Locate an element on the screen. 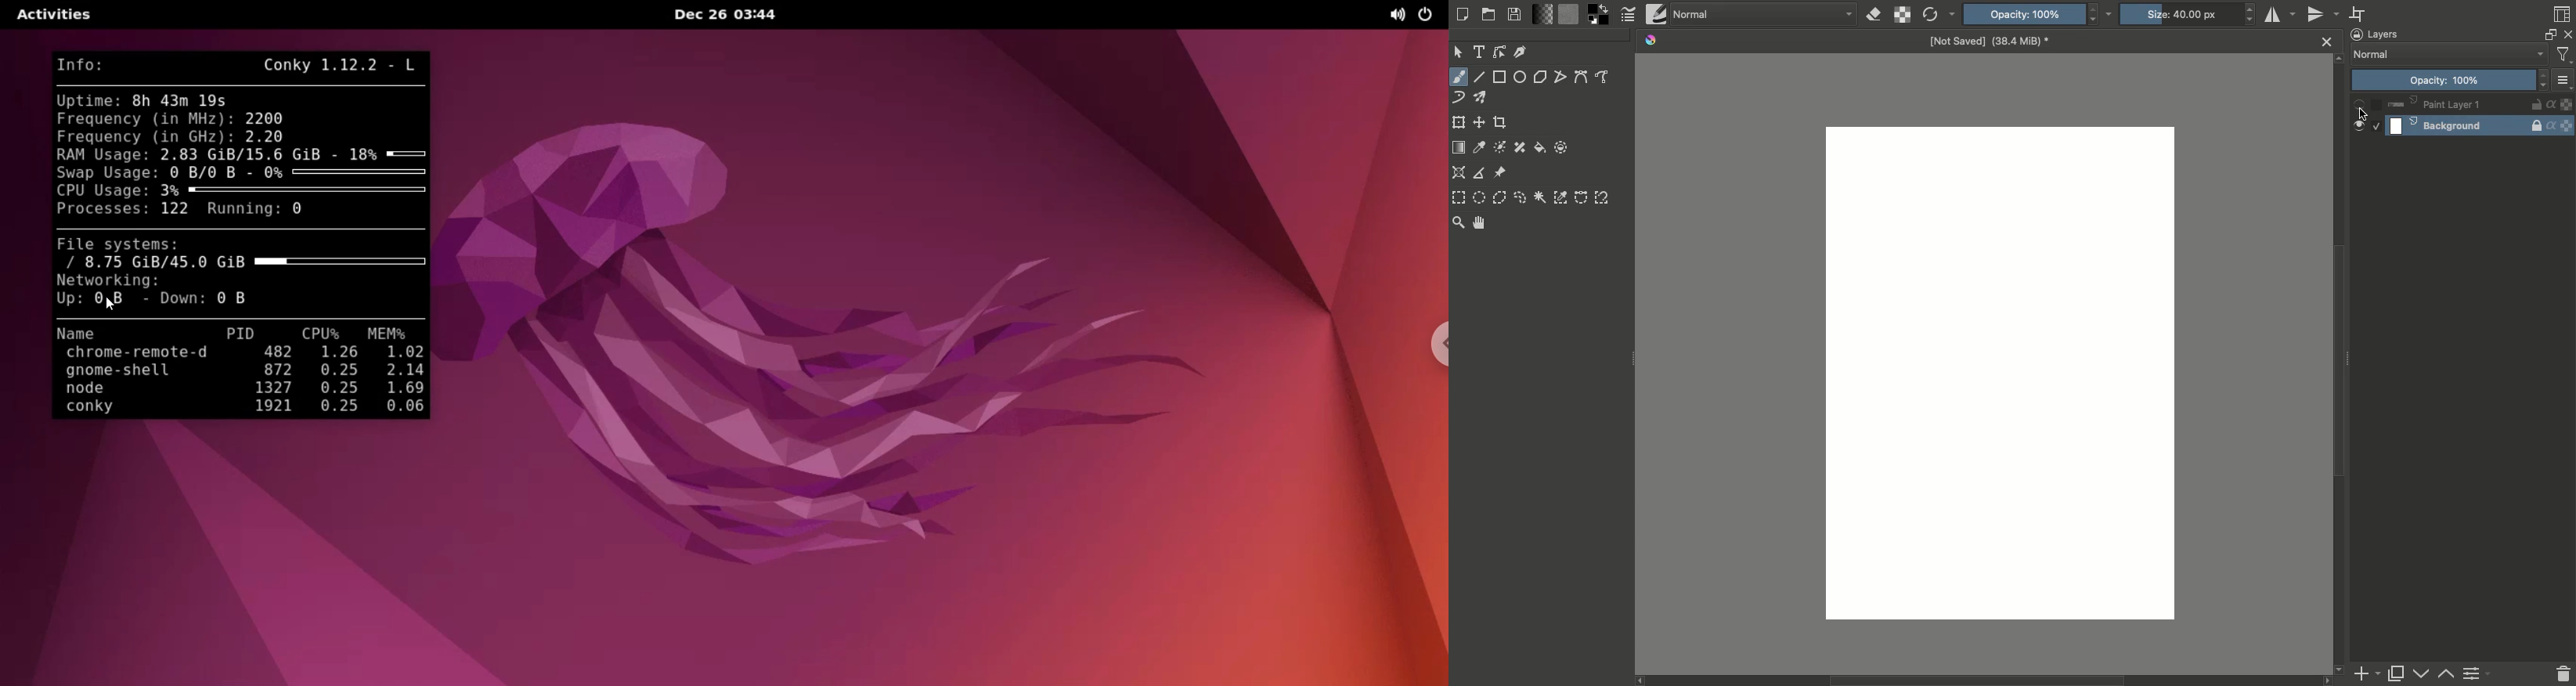 This screenshot has width=2576, height=700. Pan is located at coordinates (1481, 223).